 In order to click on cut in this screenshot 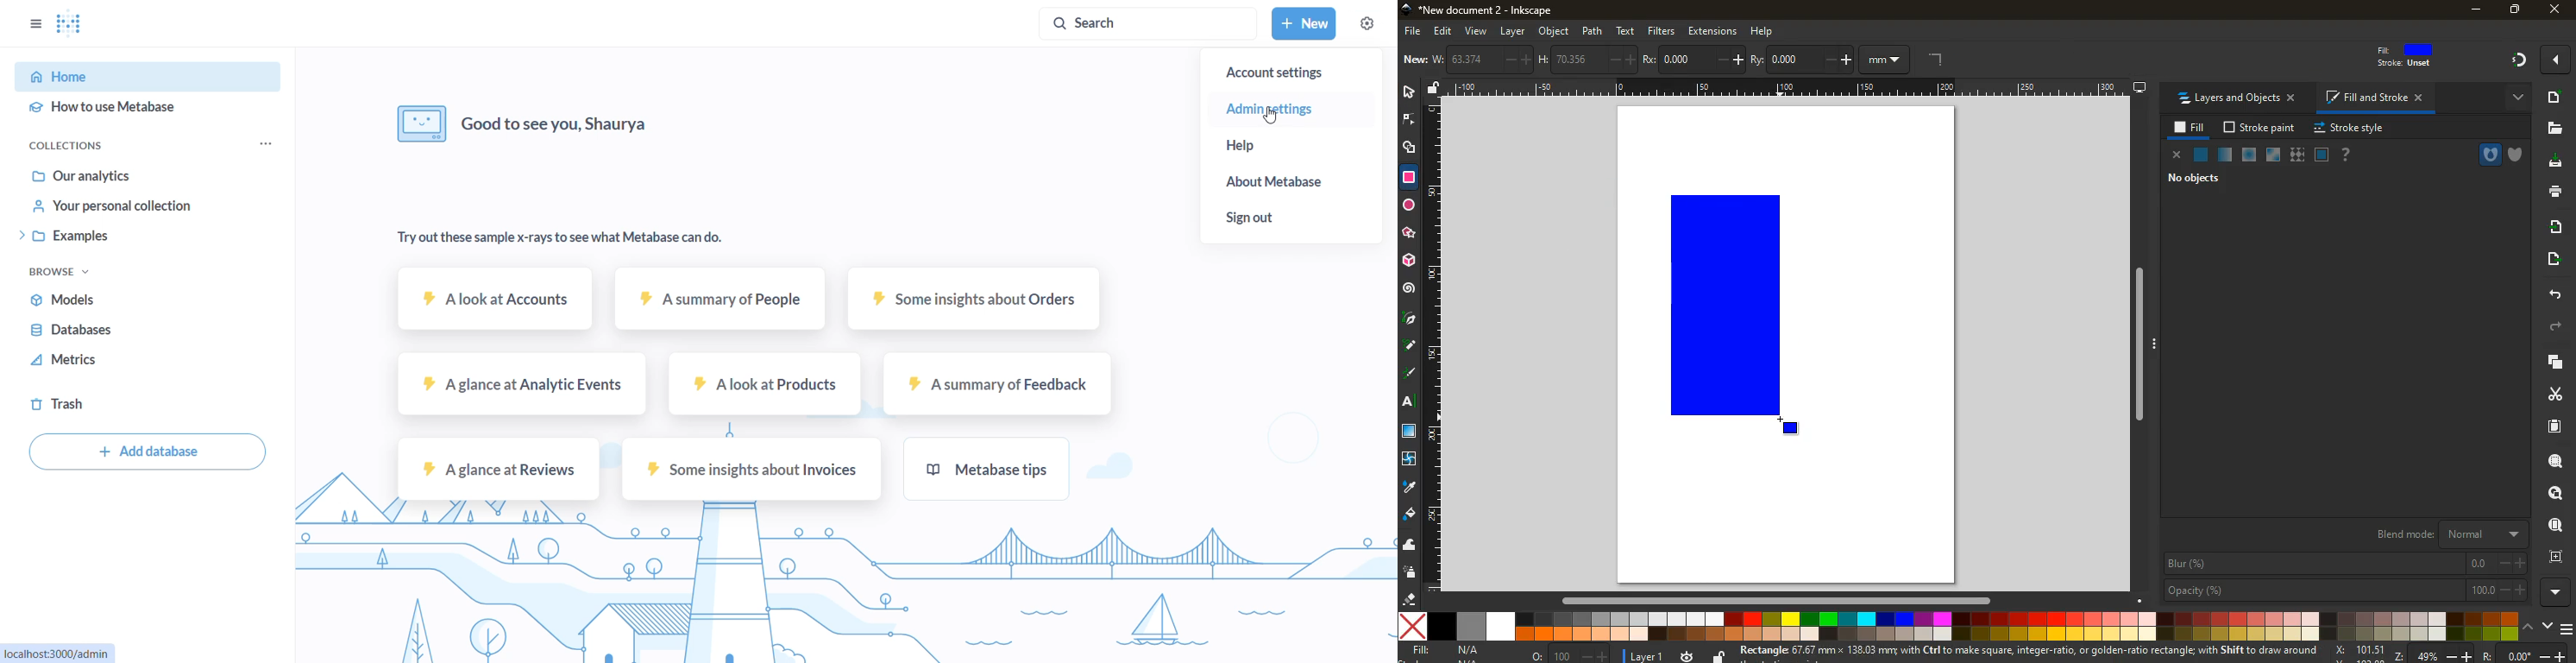, I will do `click(2551, 394)`.